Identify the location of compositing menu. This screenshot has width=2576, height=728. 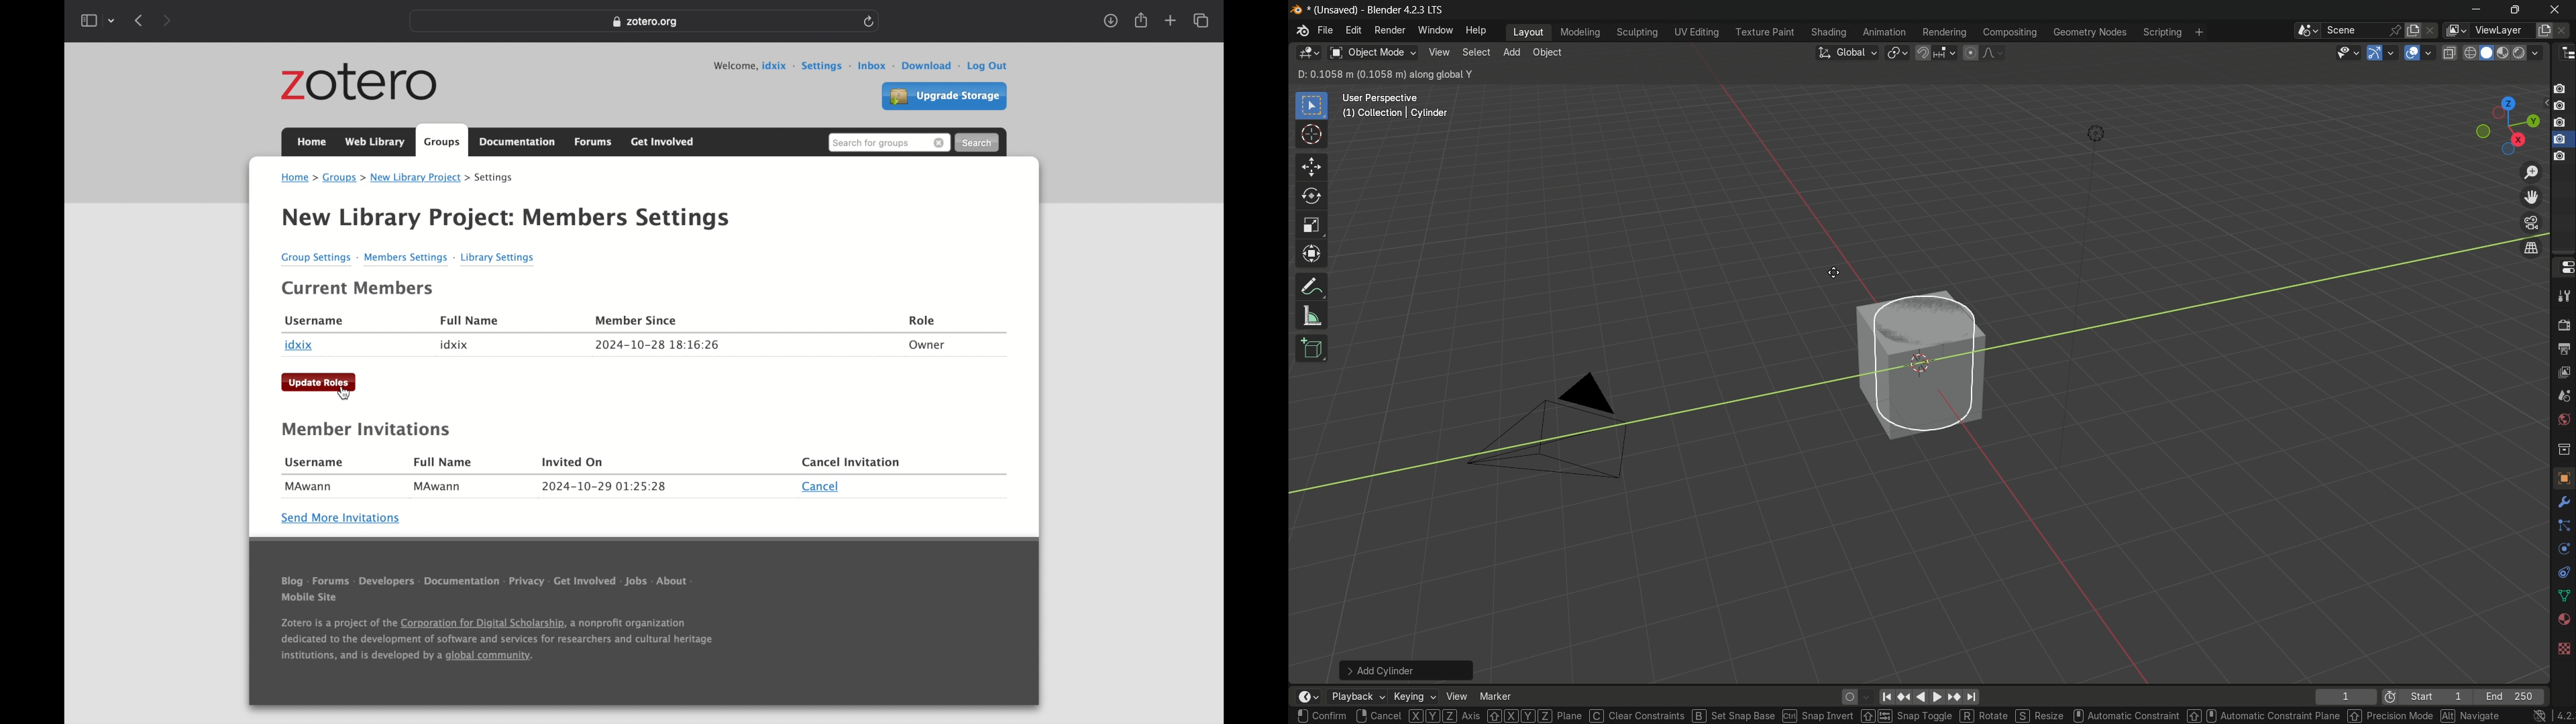
(2010, 32).